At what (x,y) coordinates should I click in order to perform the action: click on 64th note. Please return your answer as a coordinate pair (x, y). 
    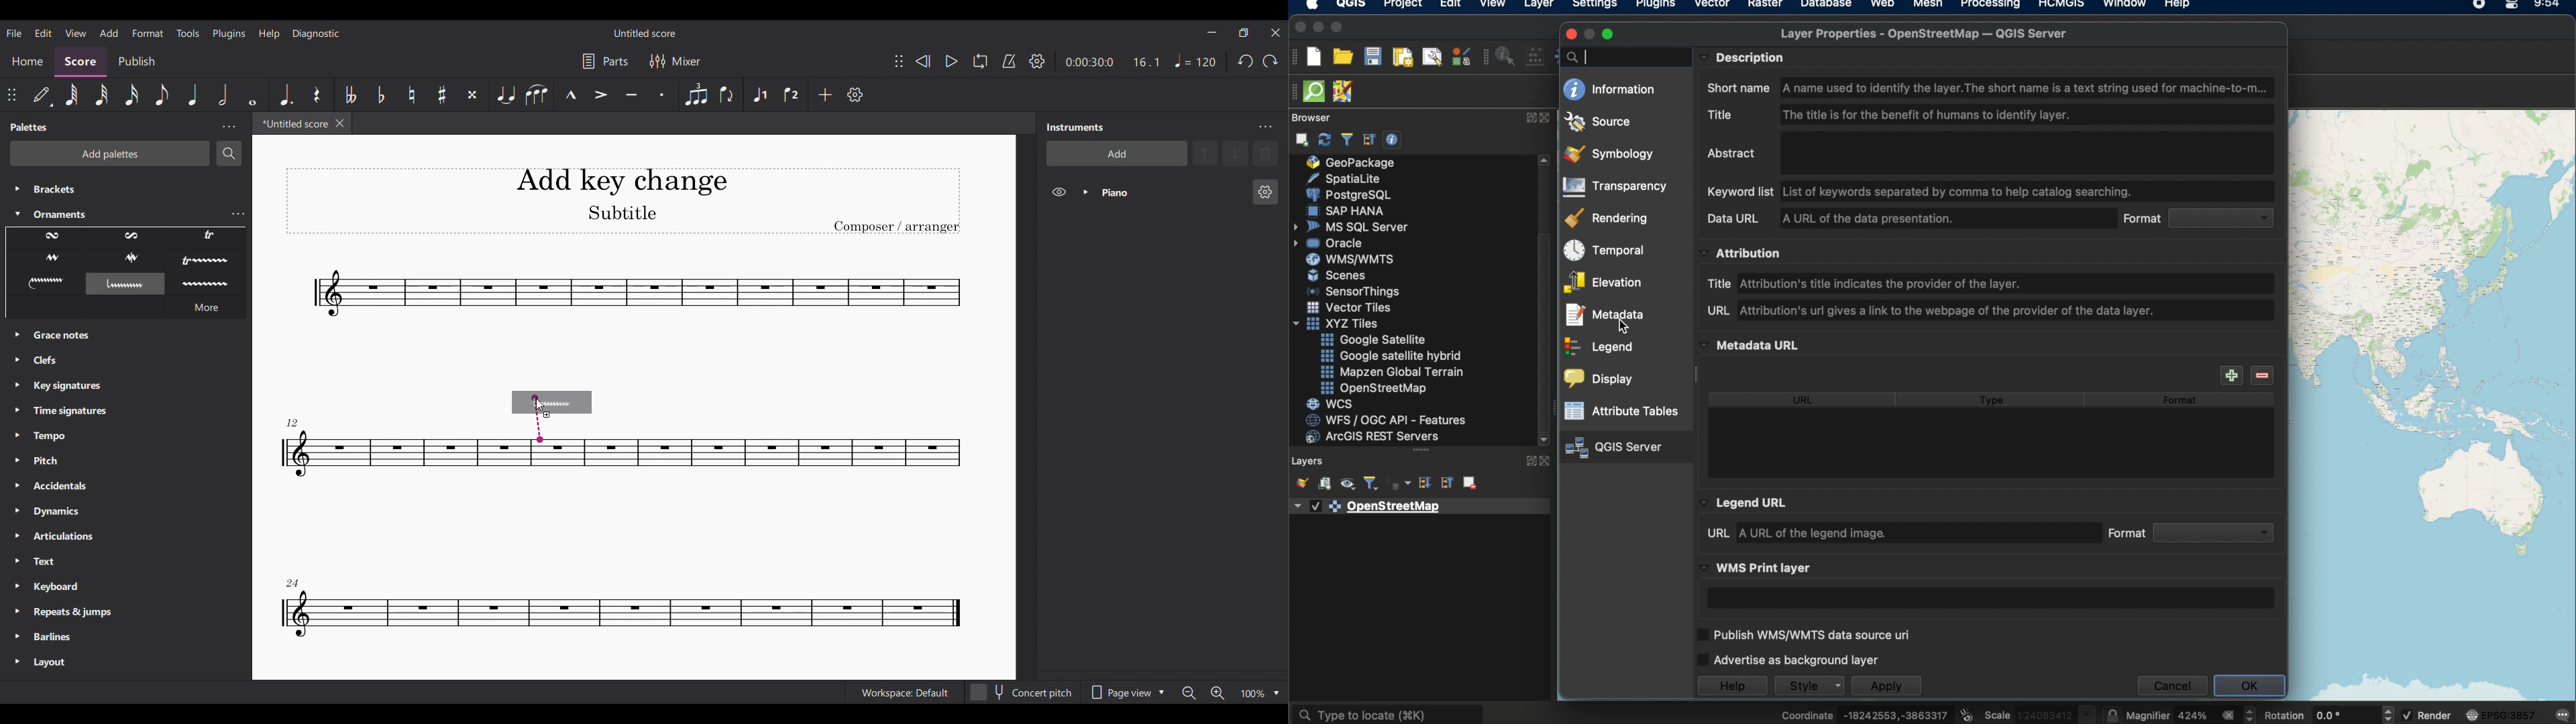
    Looking at the image, I should click on (72, 95).